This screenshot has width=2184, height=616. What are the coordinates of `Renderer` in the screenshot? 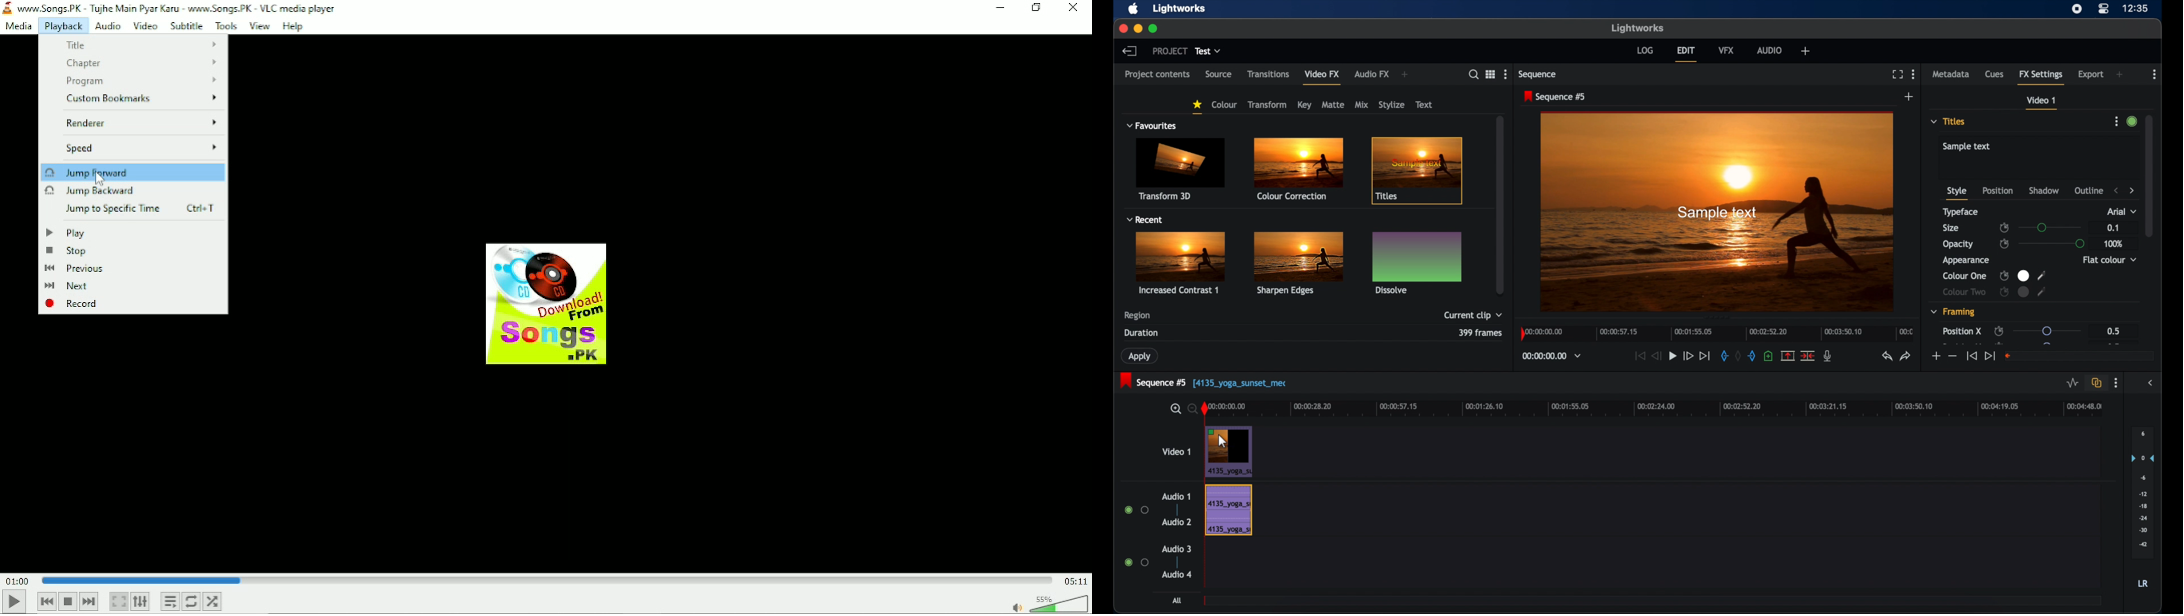 It's located at (141, 122).